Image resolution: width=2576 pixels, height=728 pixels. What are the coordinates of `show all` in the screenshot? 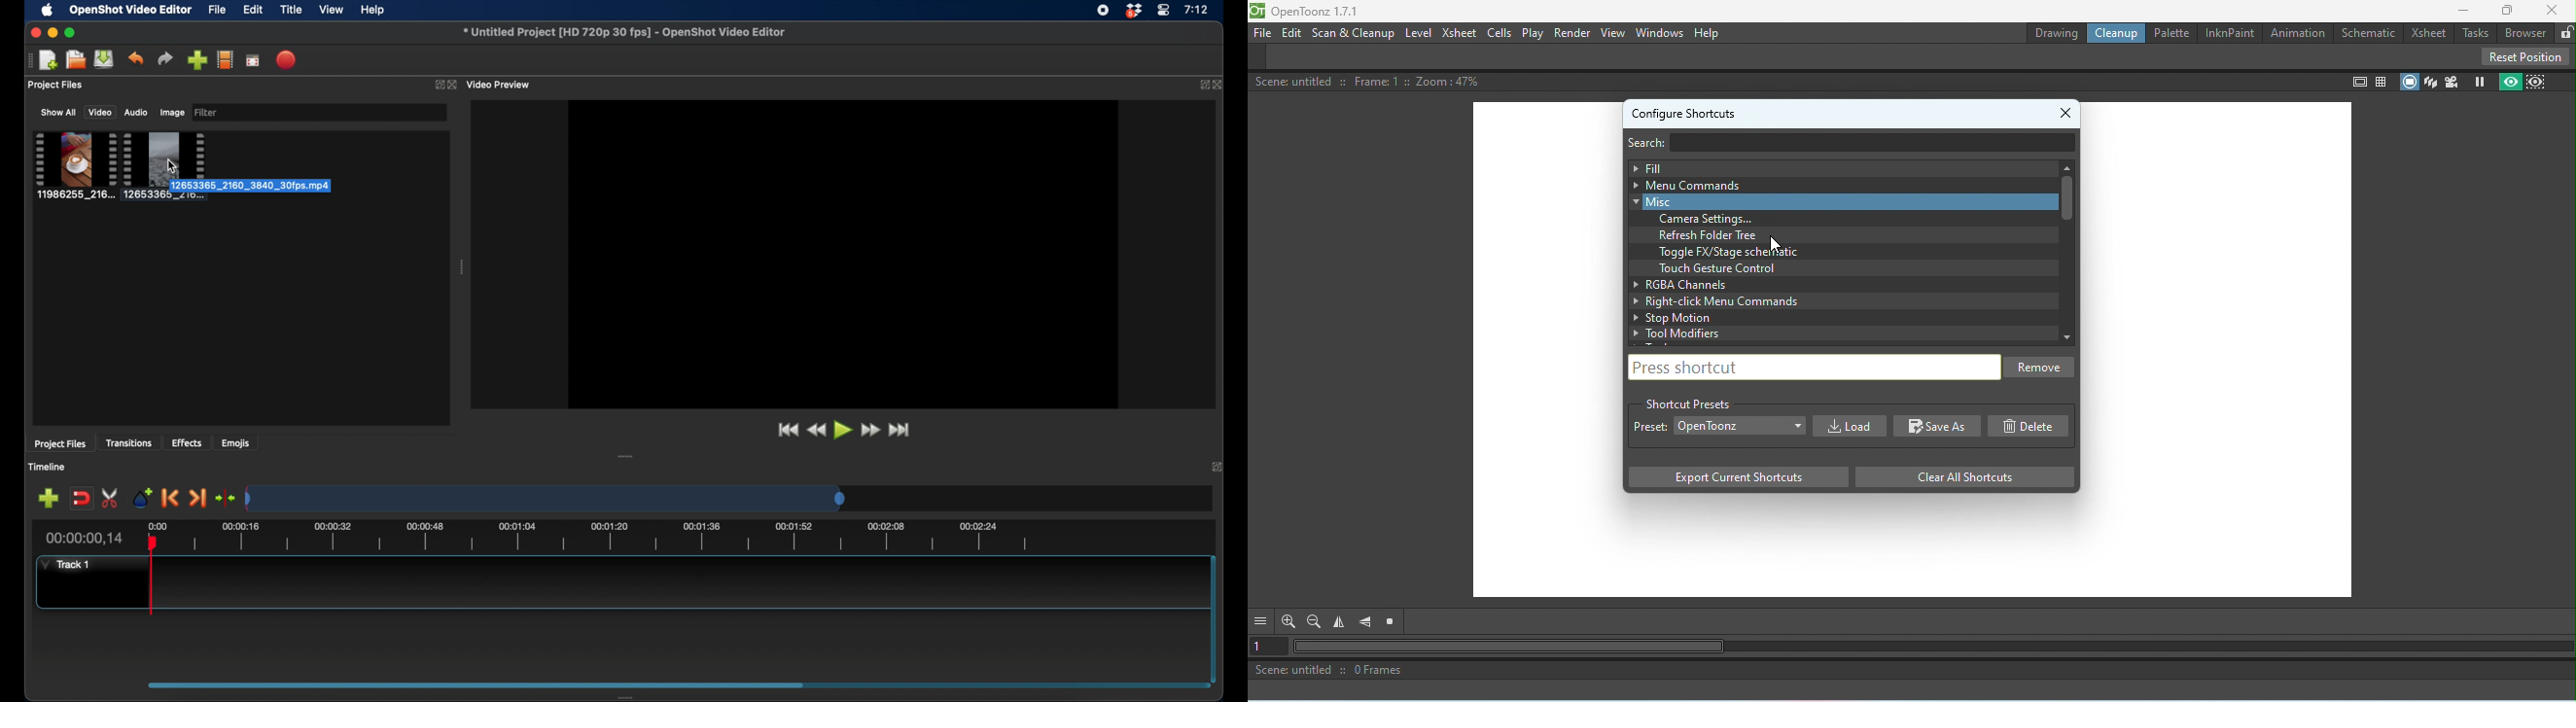 It's located at (57, 112).